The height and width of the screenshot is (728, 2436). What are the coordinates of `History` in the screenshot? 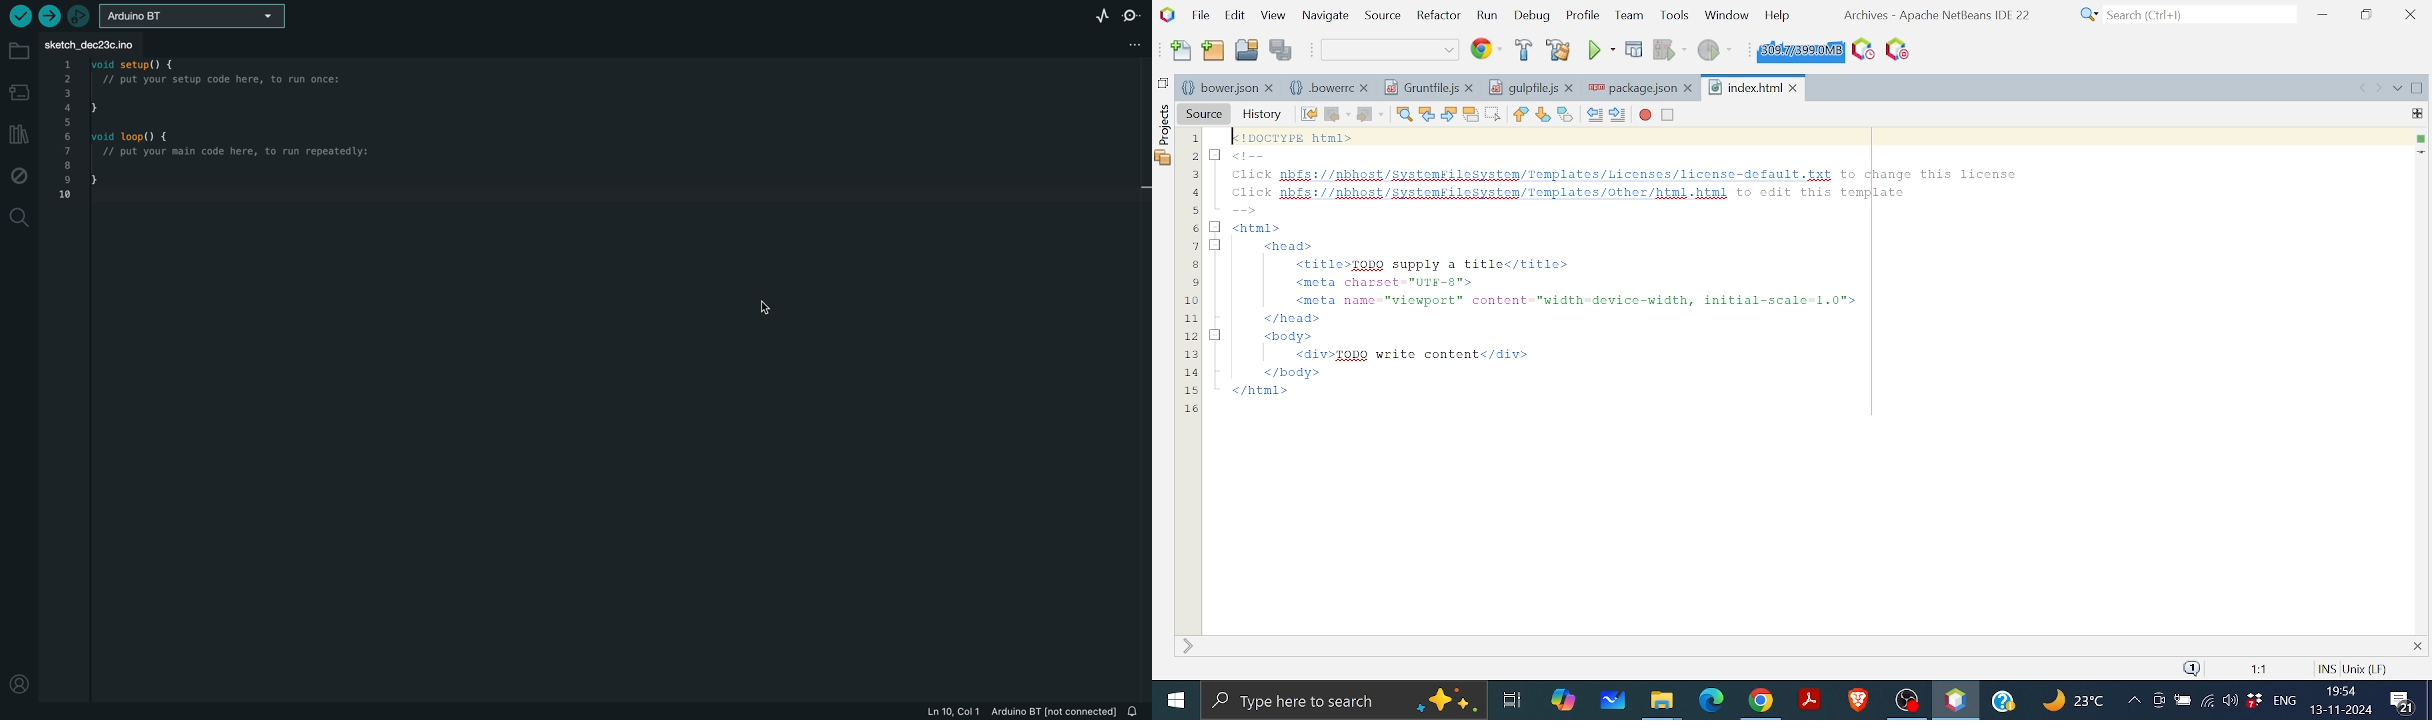 It's located at (1260, 115).